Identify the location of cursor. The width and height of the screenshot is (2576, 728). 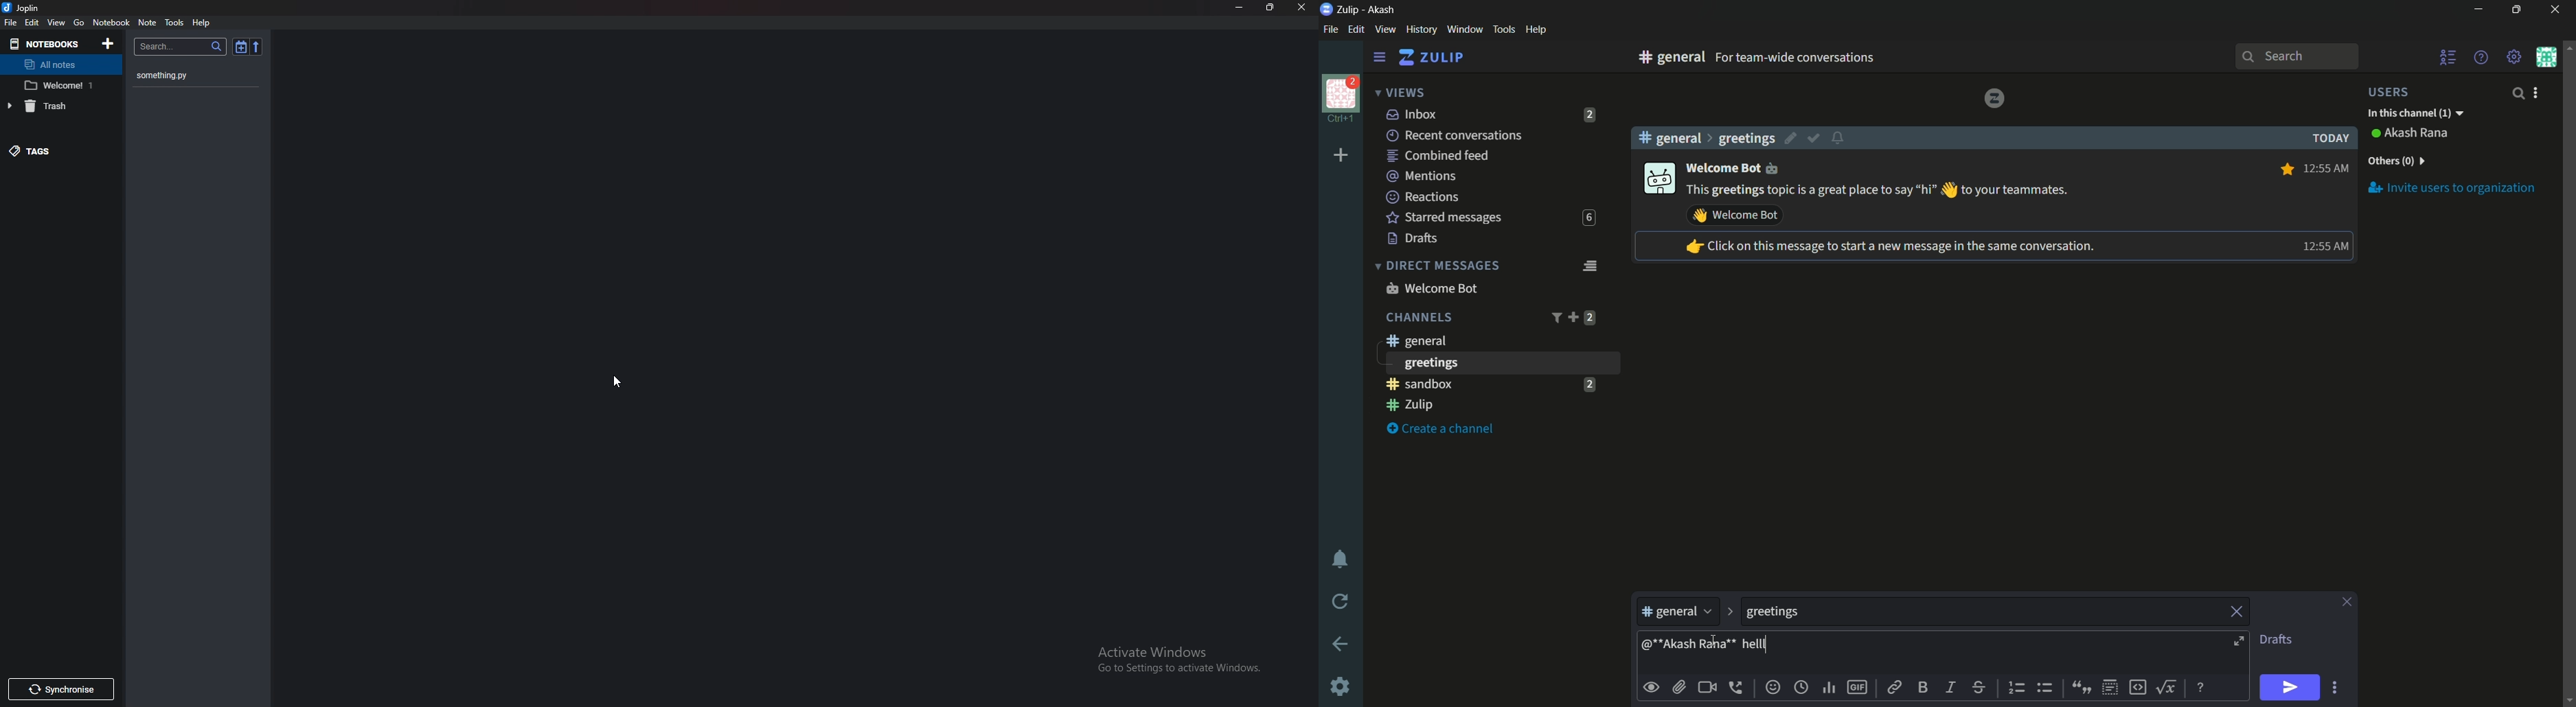
(622, 381).